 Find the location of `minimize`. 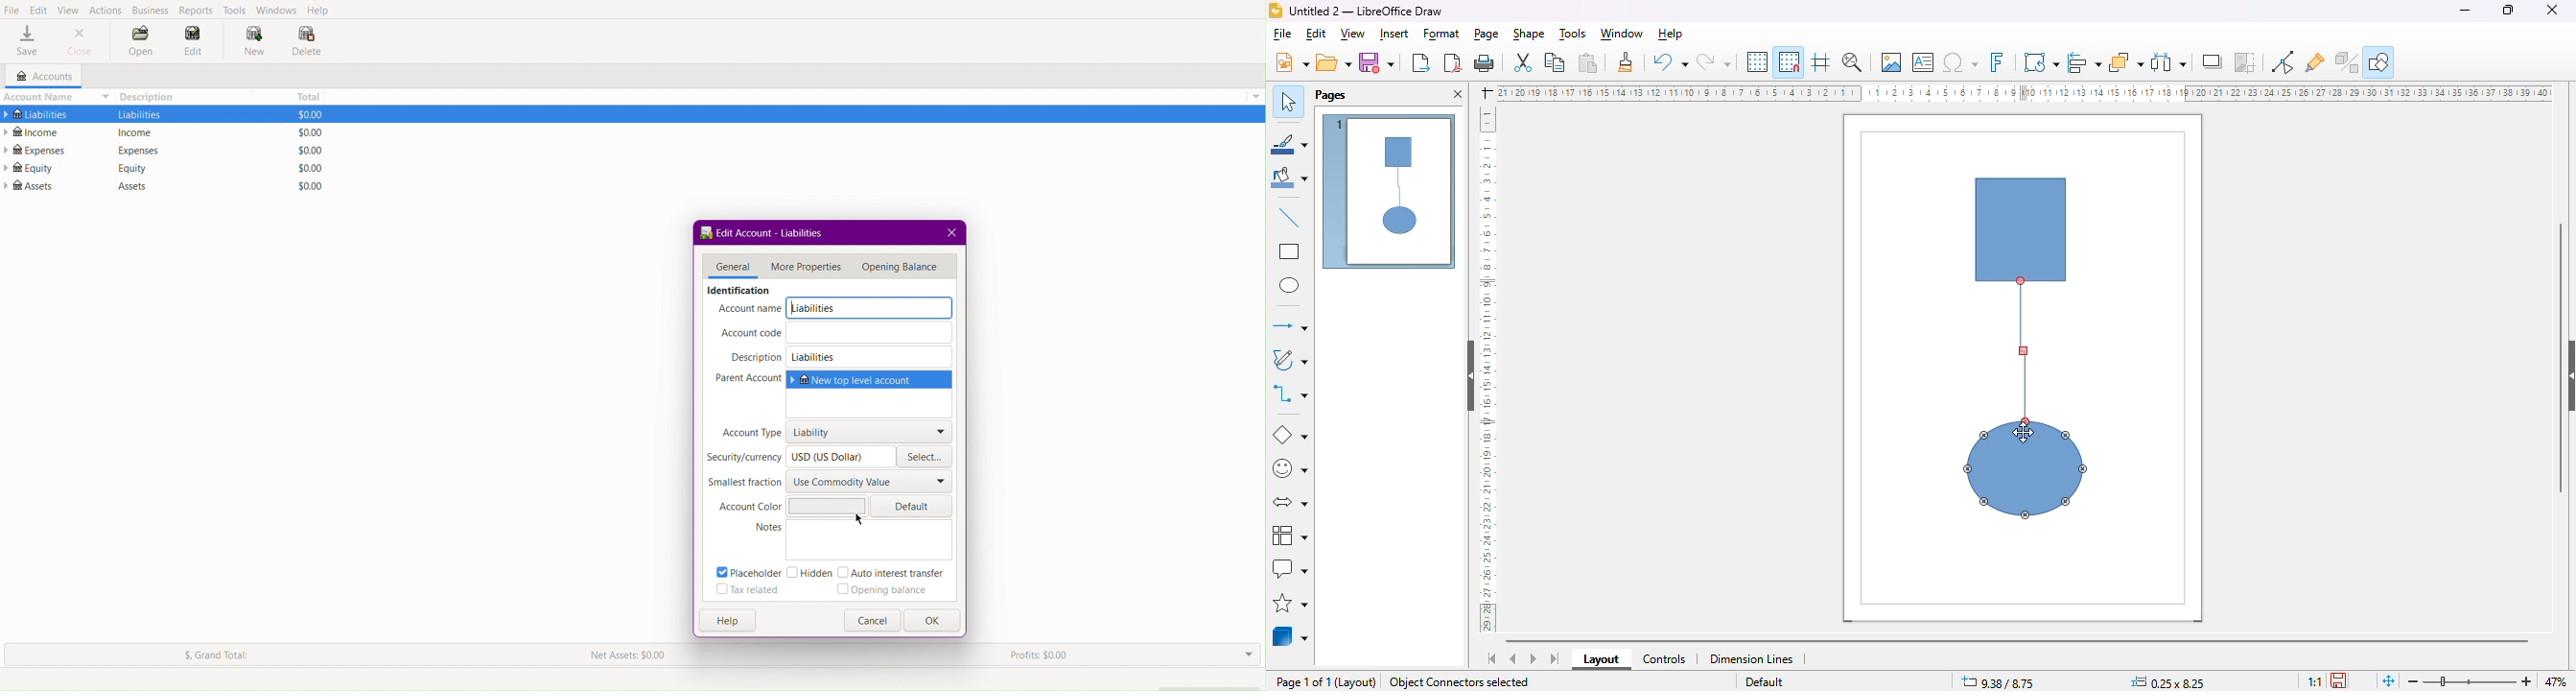

minimize is located at coordinates (2465, 11).